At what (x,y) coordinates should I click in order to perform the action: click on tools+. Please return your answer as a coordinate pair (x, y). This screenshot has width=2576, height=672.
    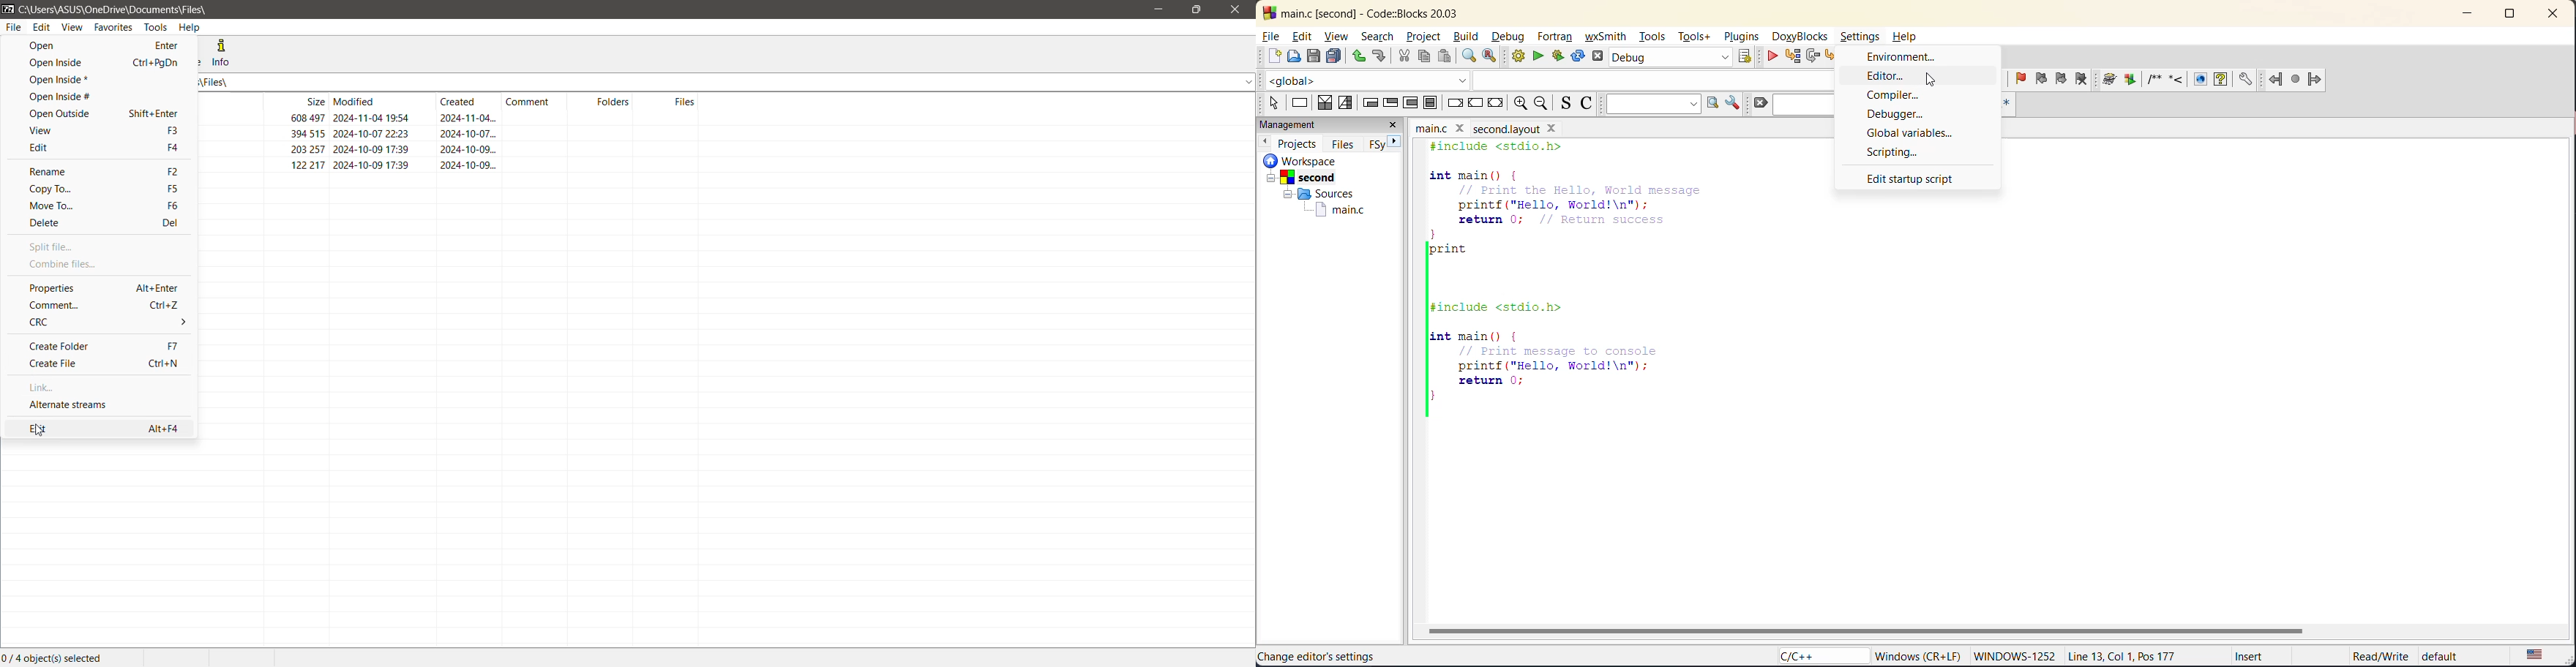
    Looking at the image, I should click on (1696, 41).